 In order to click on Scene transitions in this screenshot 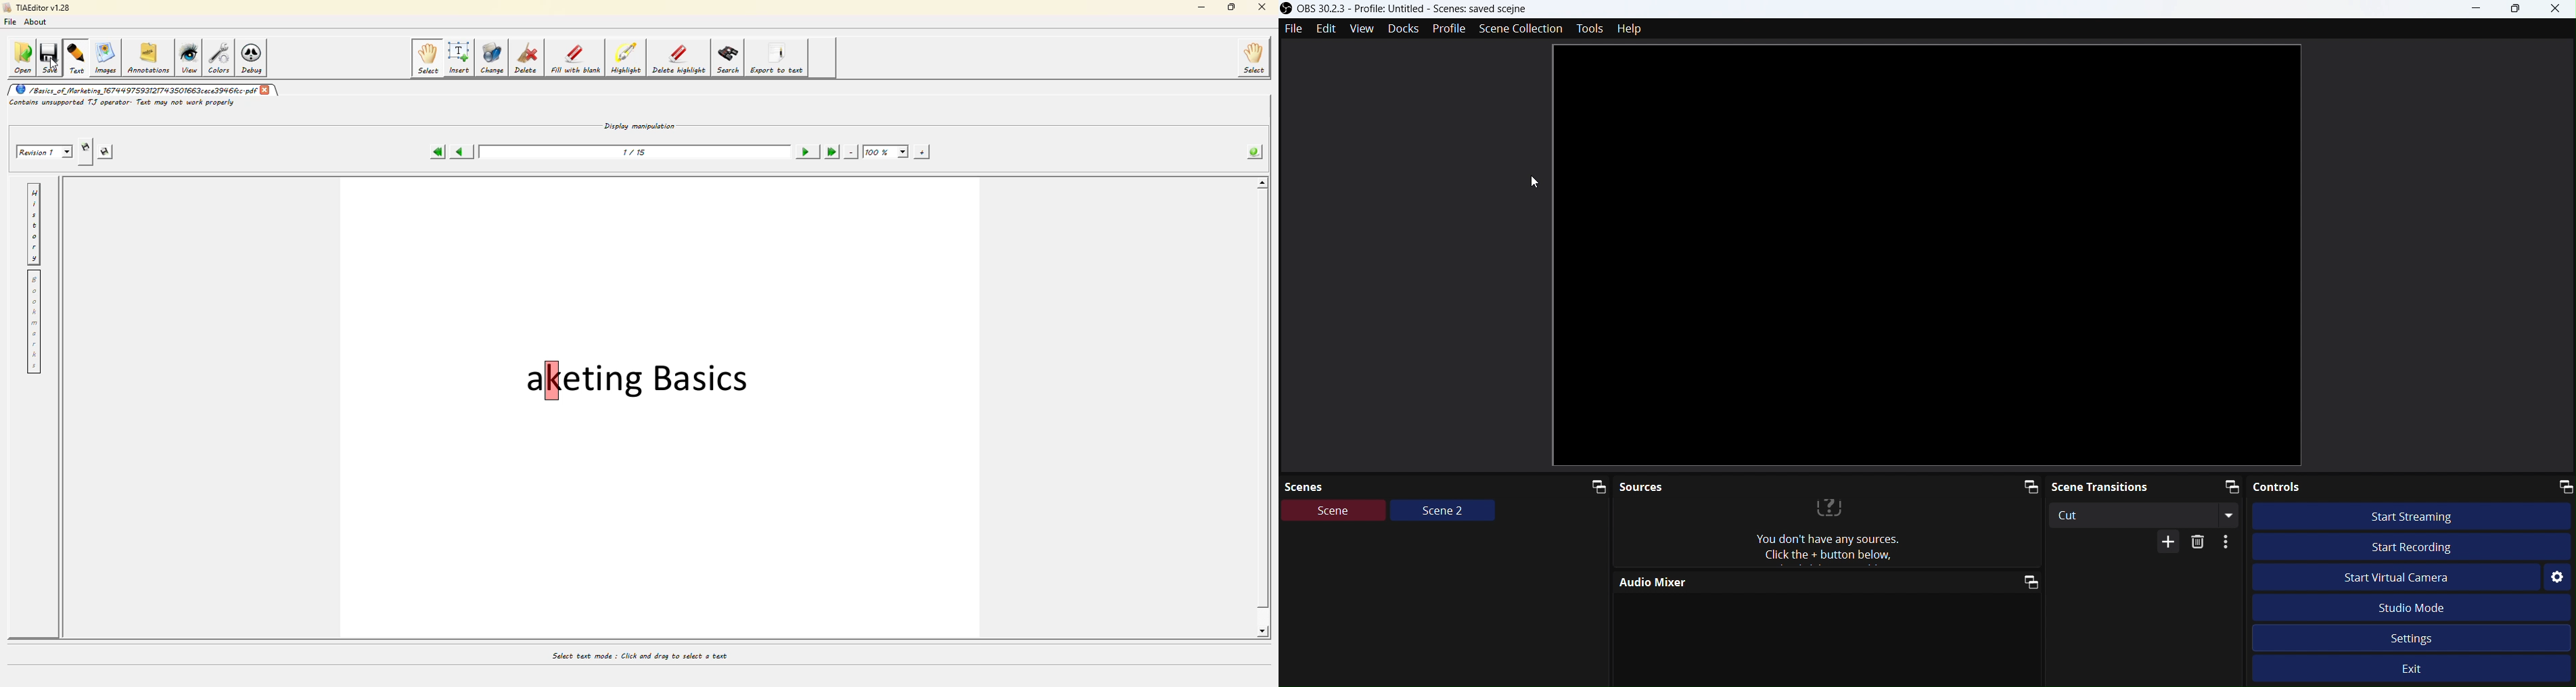, I will do `click(2148, 486)`.